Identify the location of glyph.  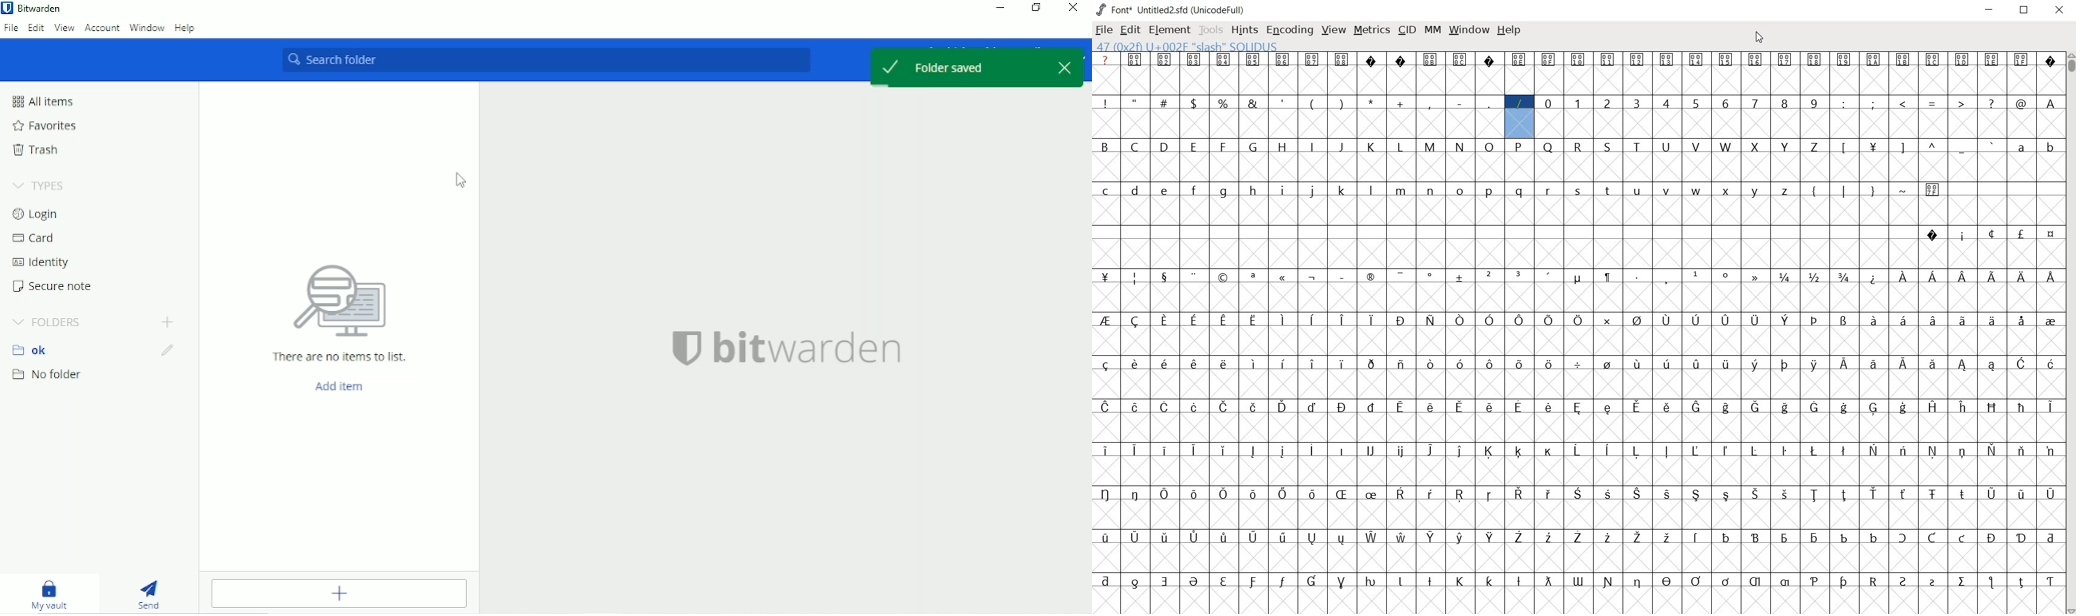
(1223, 581).